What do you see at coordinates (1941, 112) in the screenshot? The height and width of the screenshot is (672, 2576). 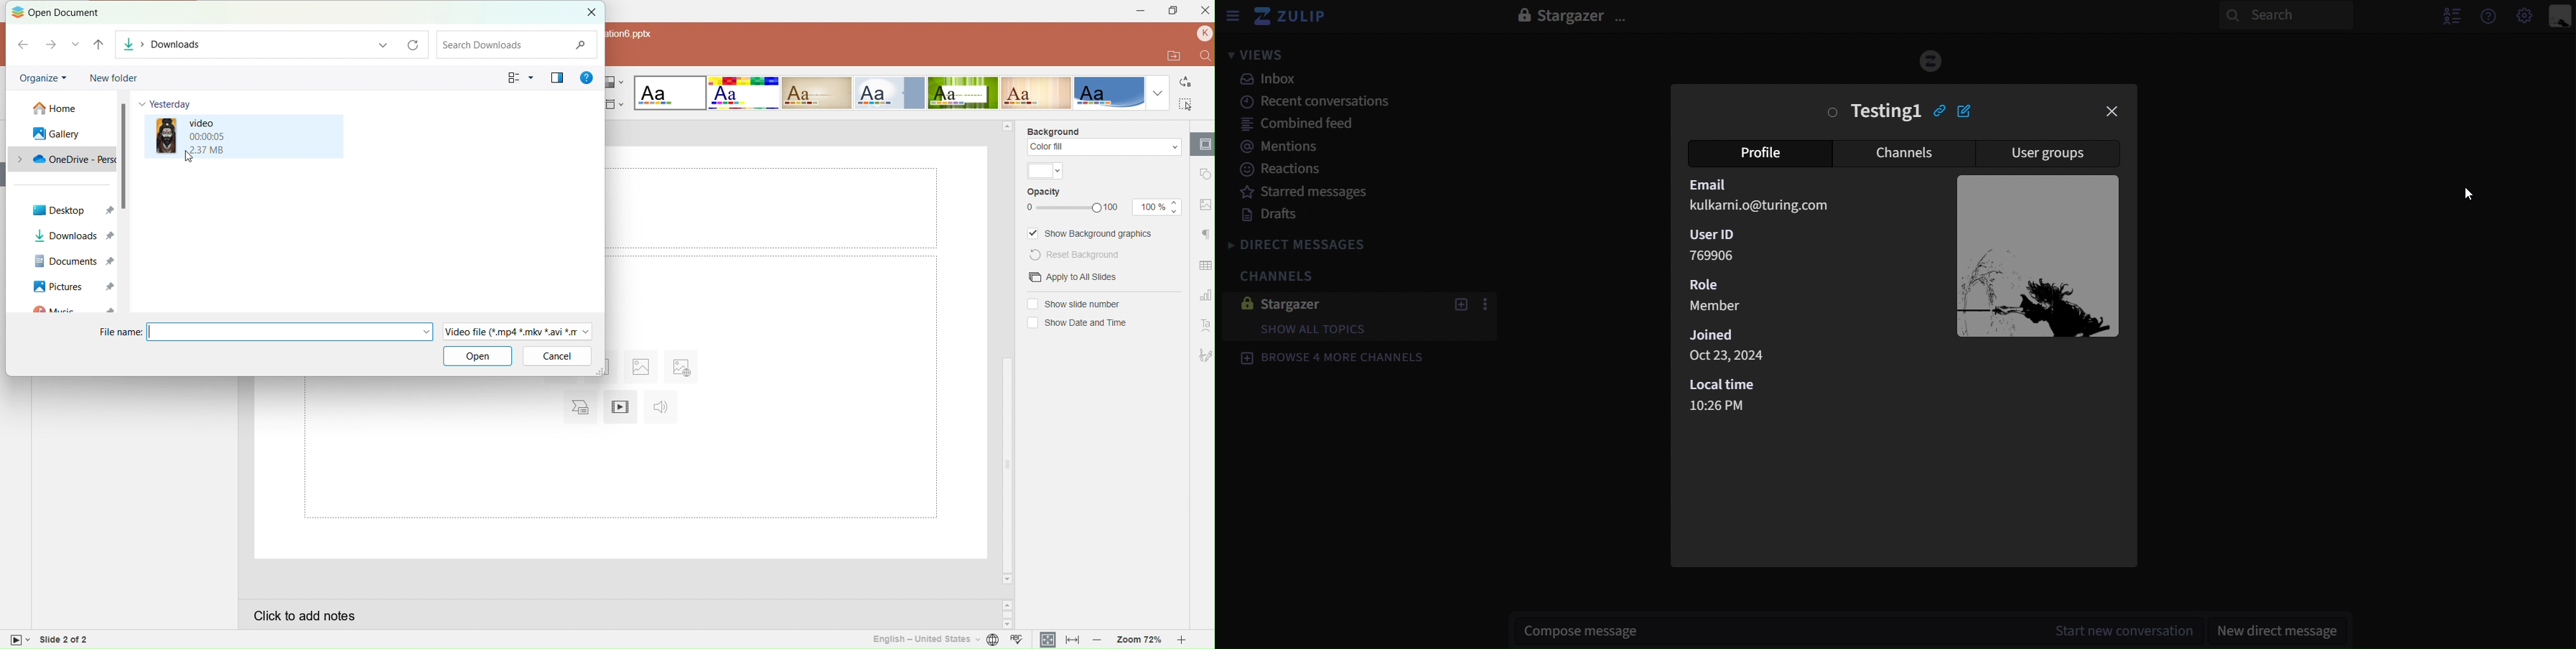 I see `copy` at bounding box center [1941, 112].